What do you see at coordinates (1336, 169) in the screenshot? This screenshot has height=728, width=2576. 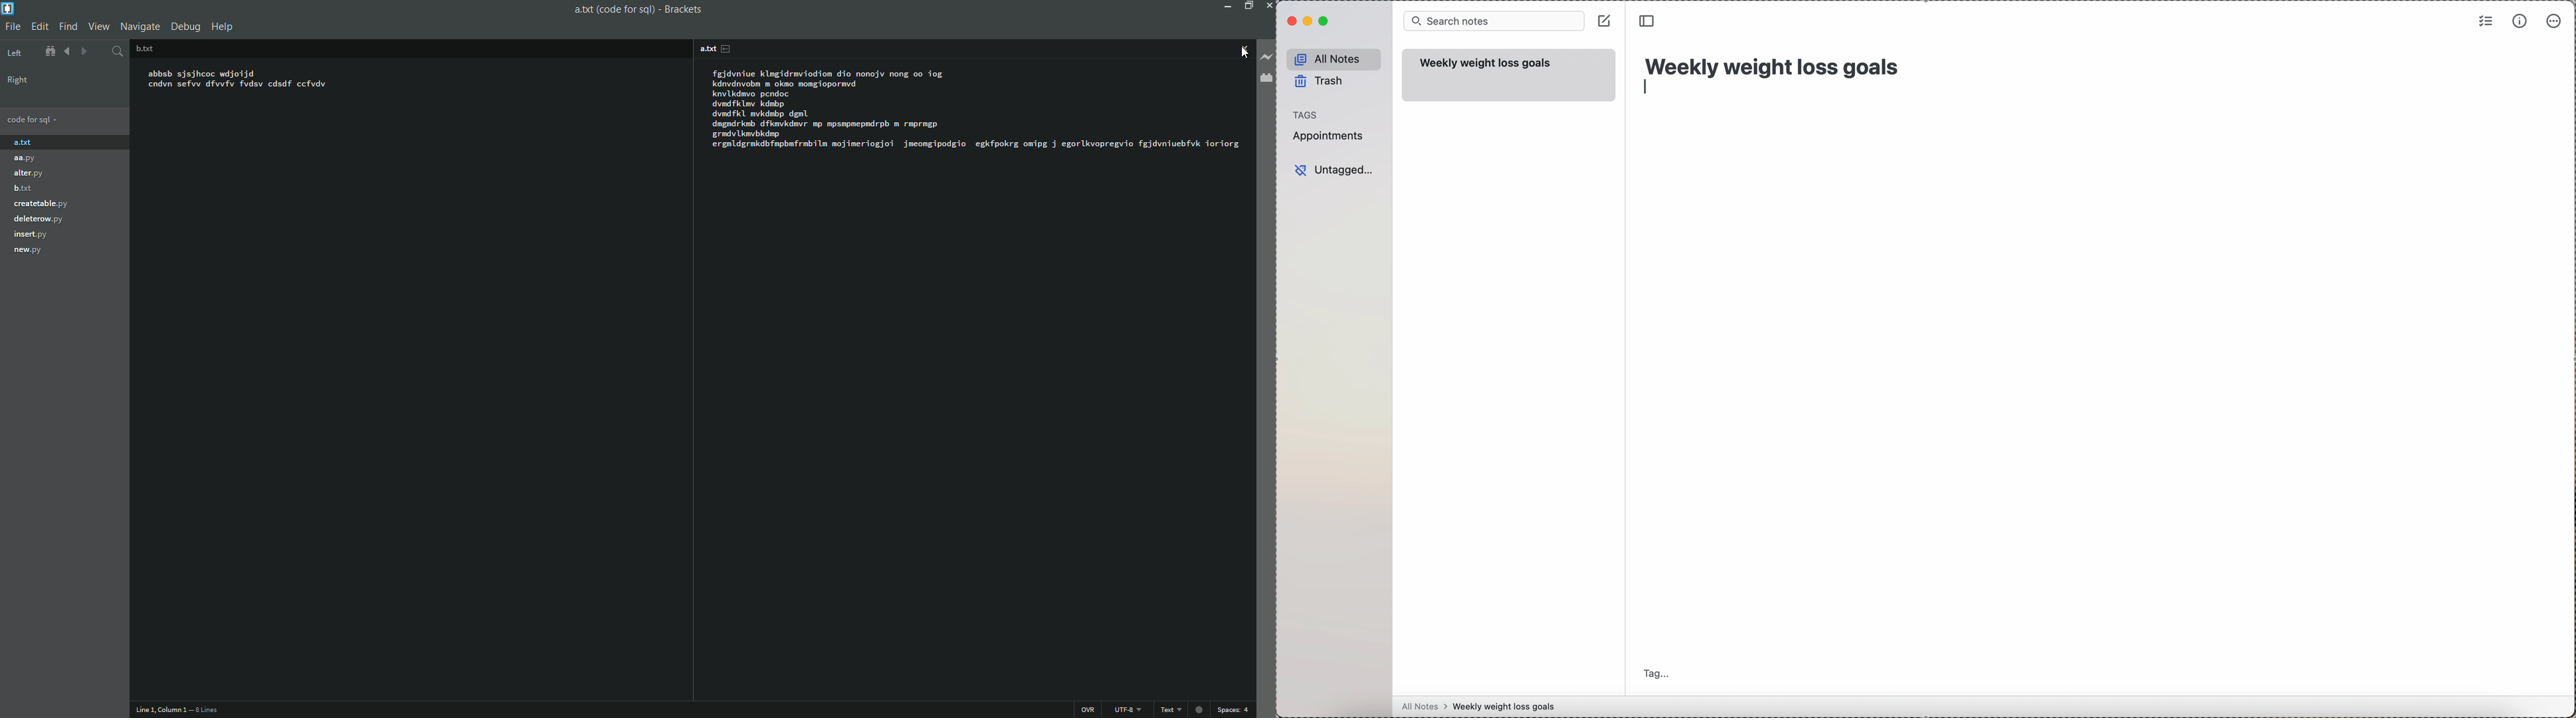 I see `untagged` at bounding box center [1336, 169].